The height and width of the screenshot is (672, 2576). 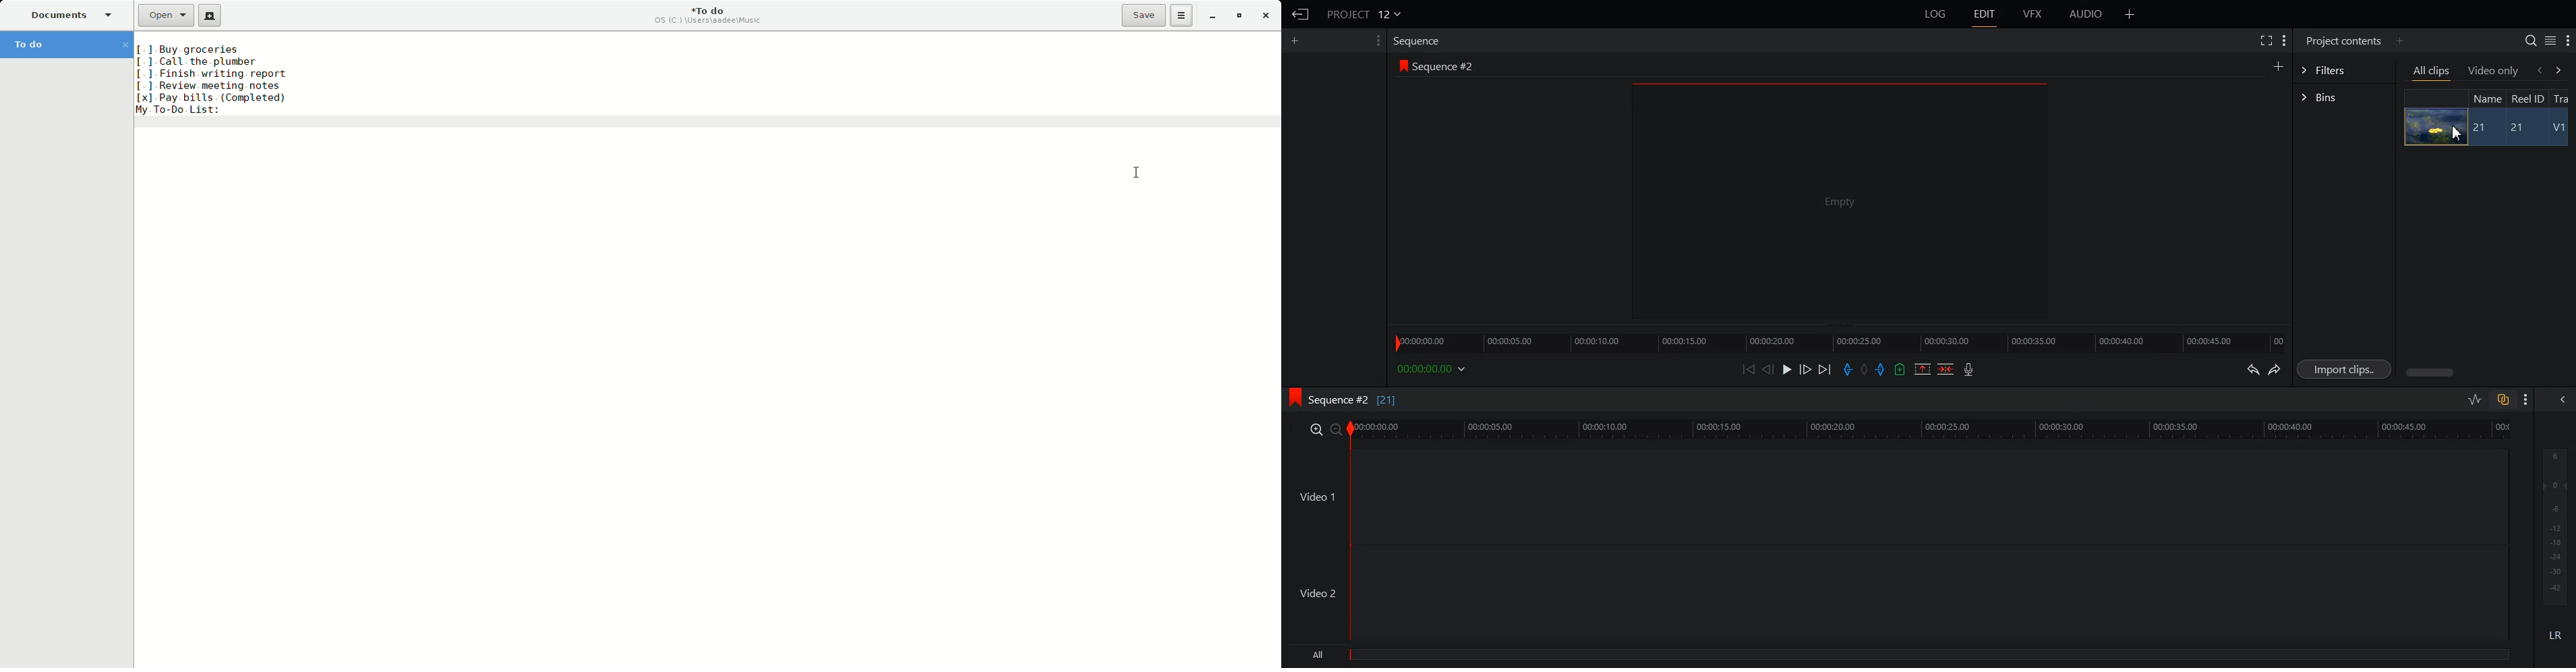 I want to click on Open, so click(x=161, y=15).